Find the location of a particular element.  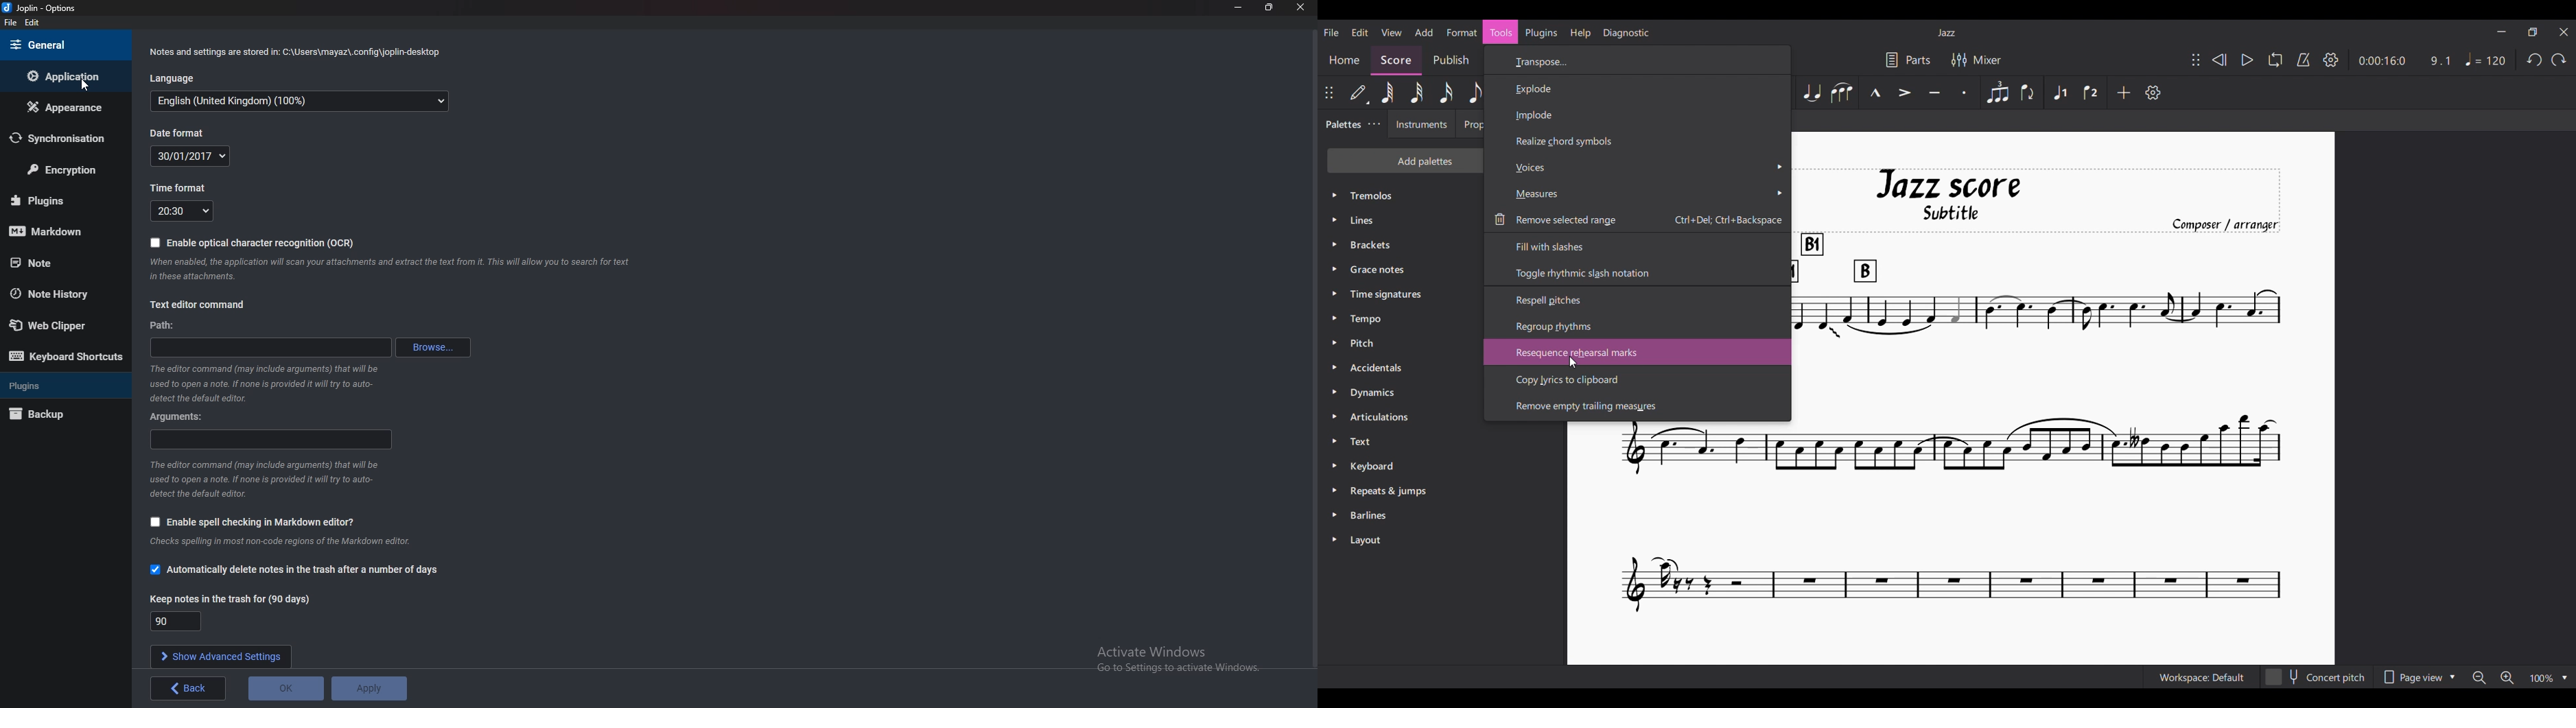

Current score is located at coordinates (2037, 391).